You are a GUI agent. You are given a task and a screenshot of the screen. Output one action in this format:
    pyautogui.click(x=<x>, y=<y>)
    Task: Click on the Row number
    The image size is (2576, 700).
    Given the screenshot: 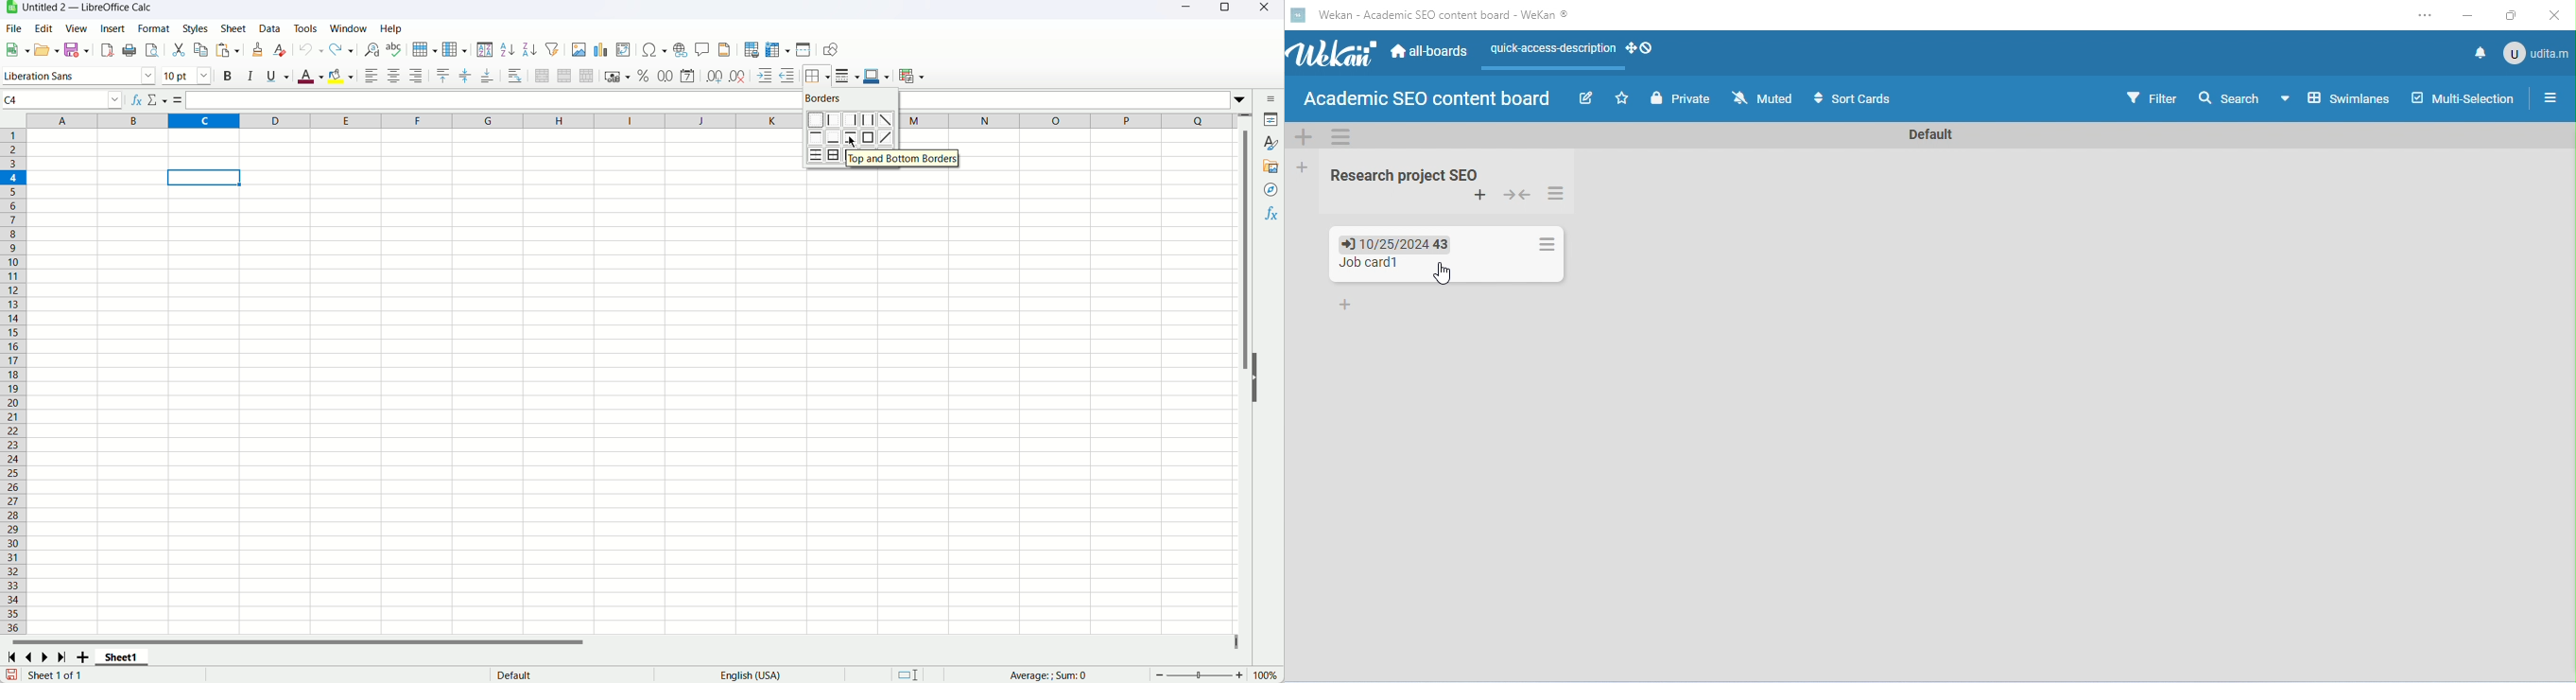 What is the action you would take?
    pyautogui.click(x=13, y=380)
    